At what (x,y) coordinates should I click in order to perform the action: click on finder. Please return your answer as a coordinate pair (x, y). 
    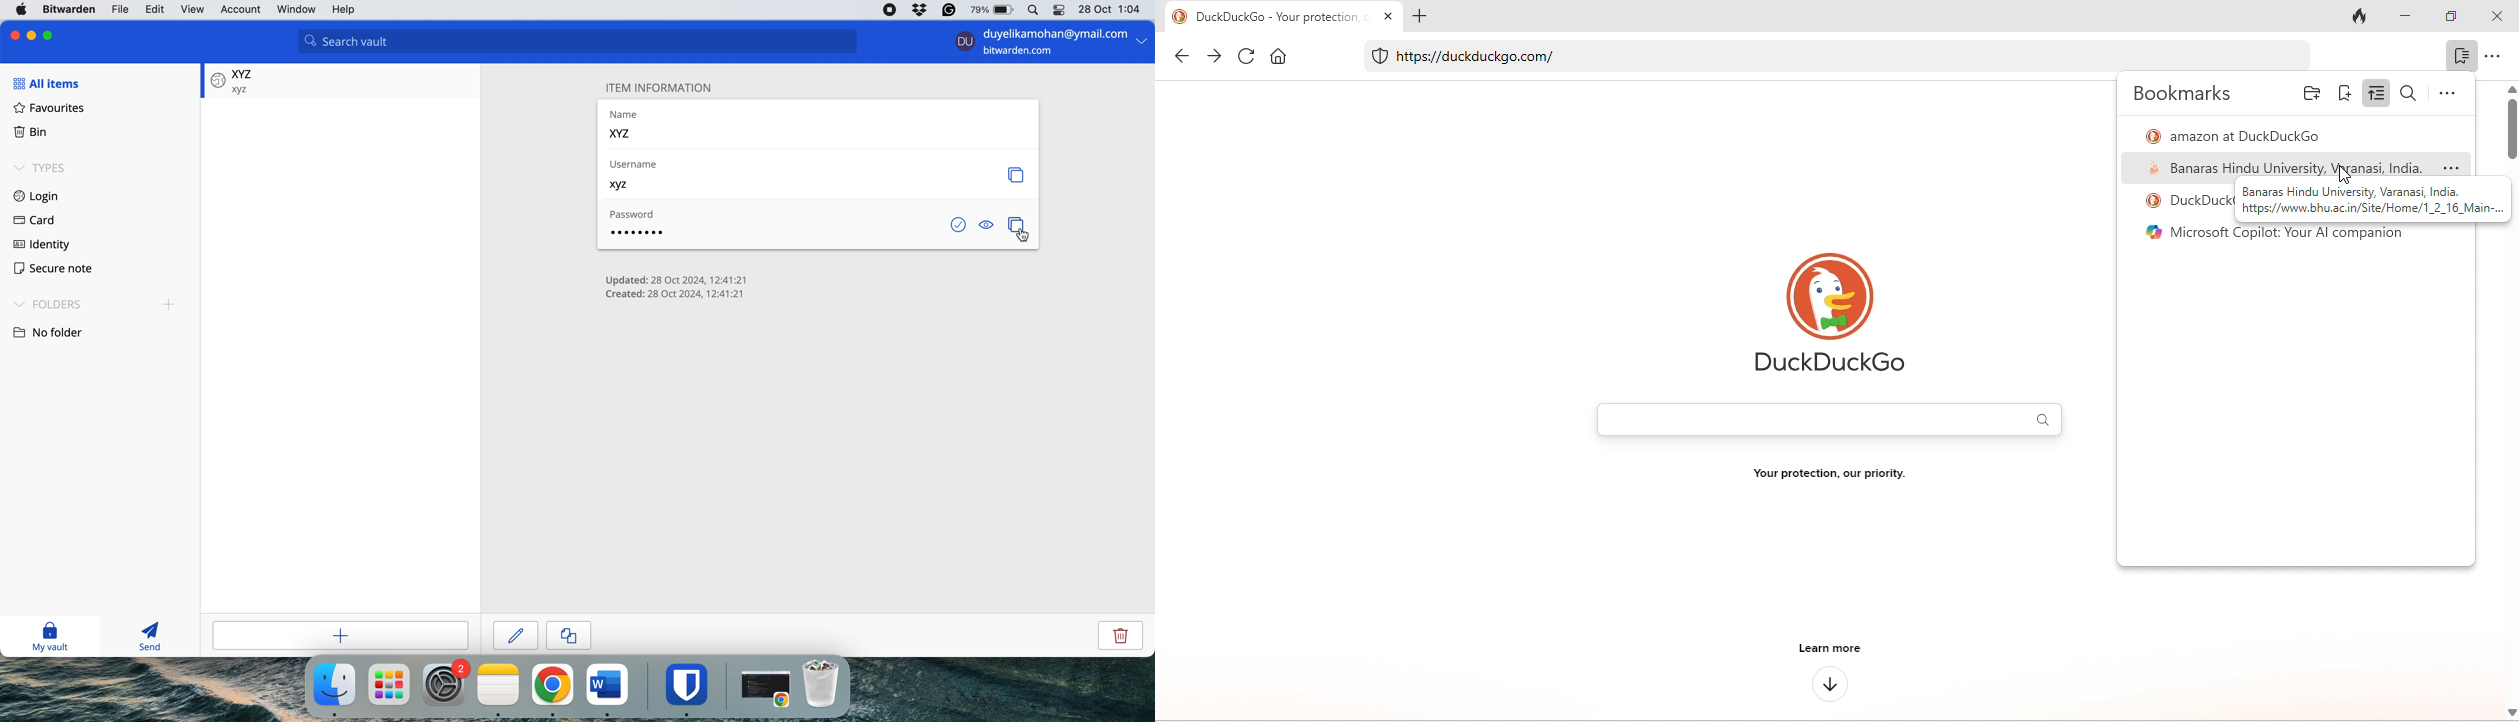
    Looking at the image, I should click on (333, 685).